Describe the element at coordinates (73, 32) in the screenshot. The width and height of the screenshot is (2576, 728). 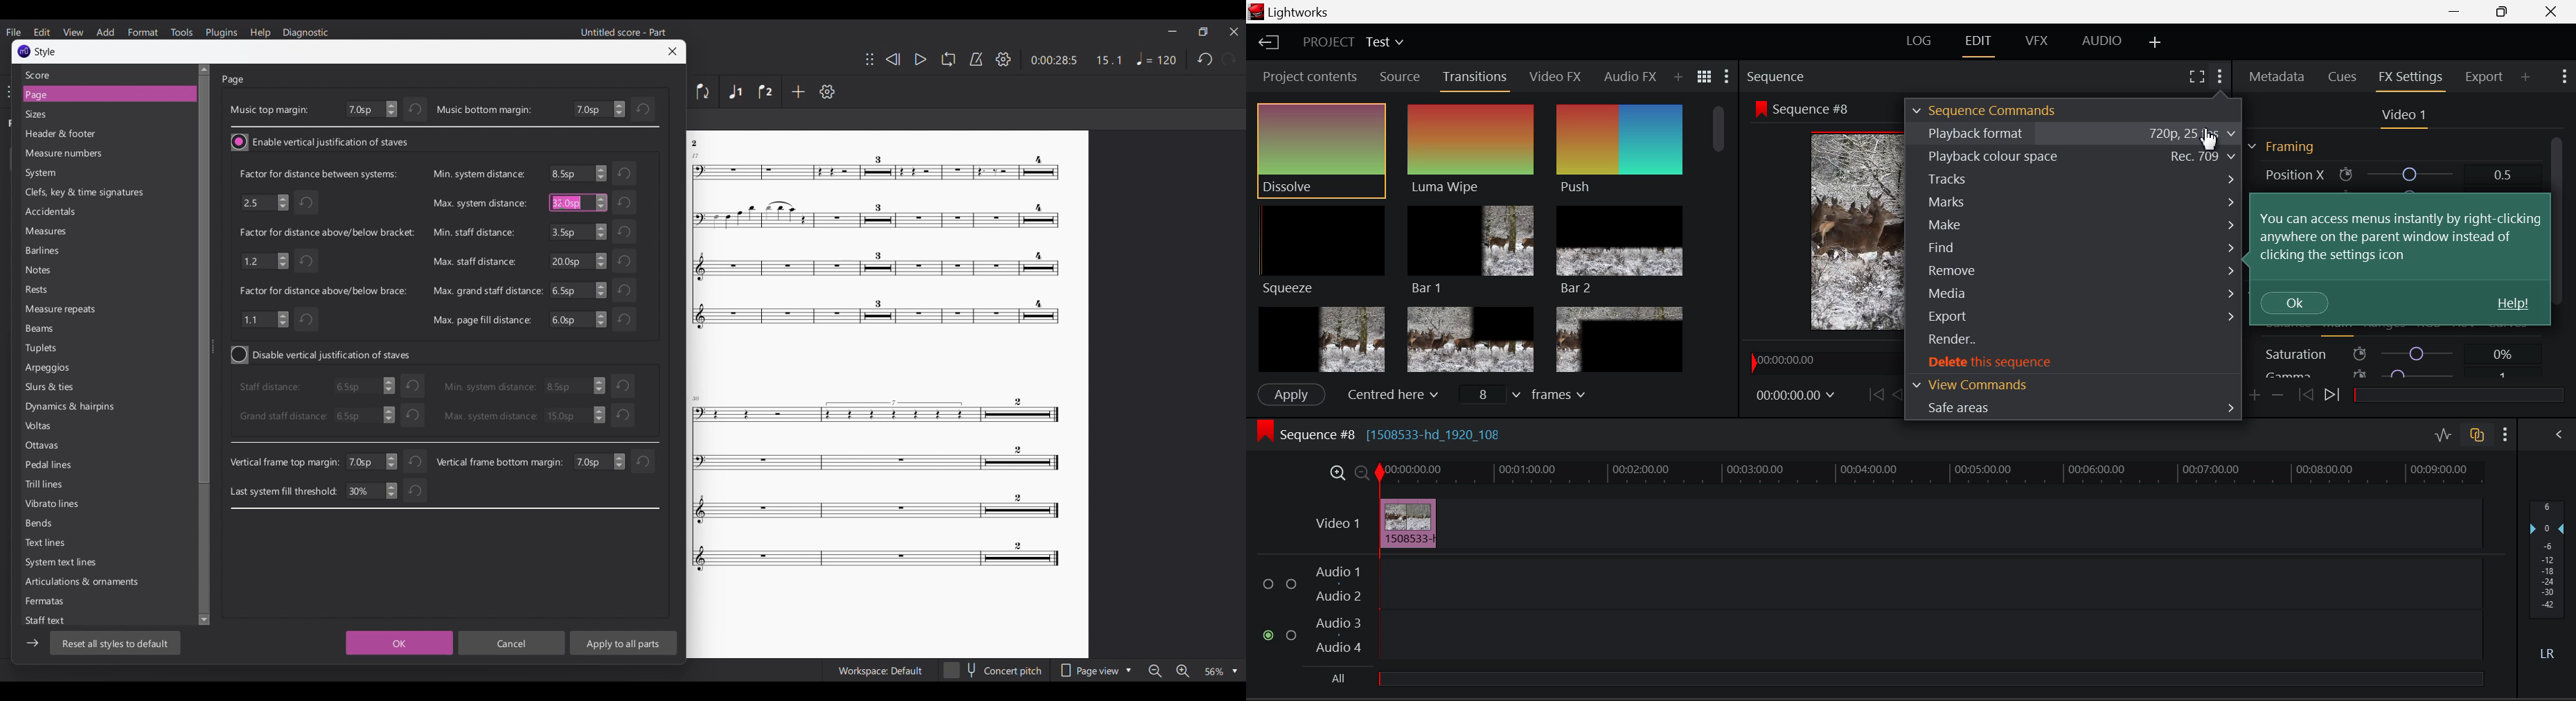
I see `View menu` at that location.